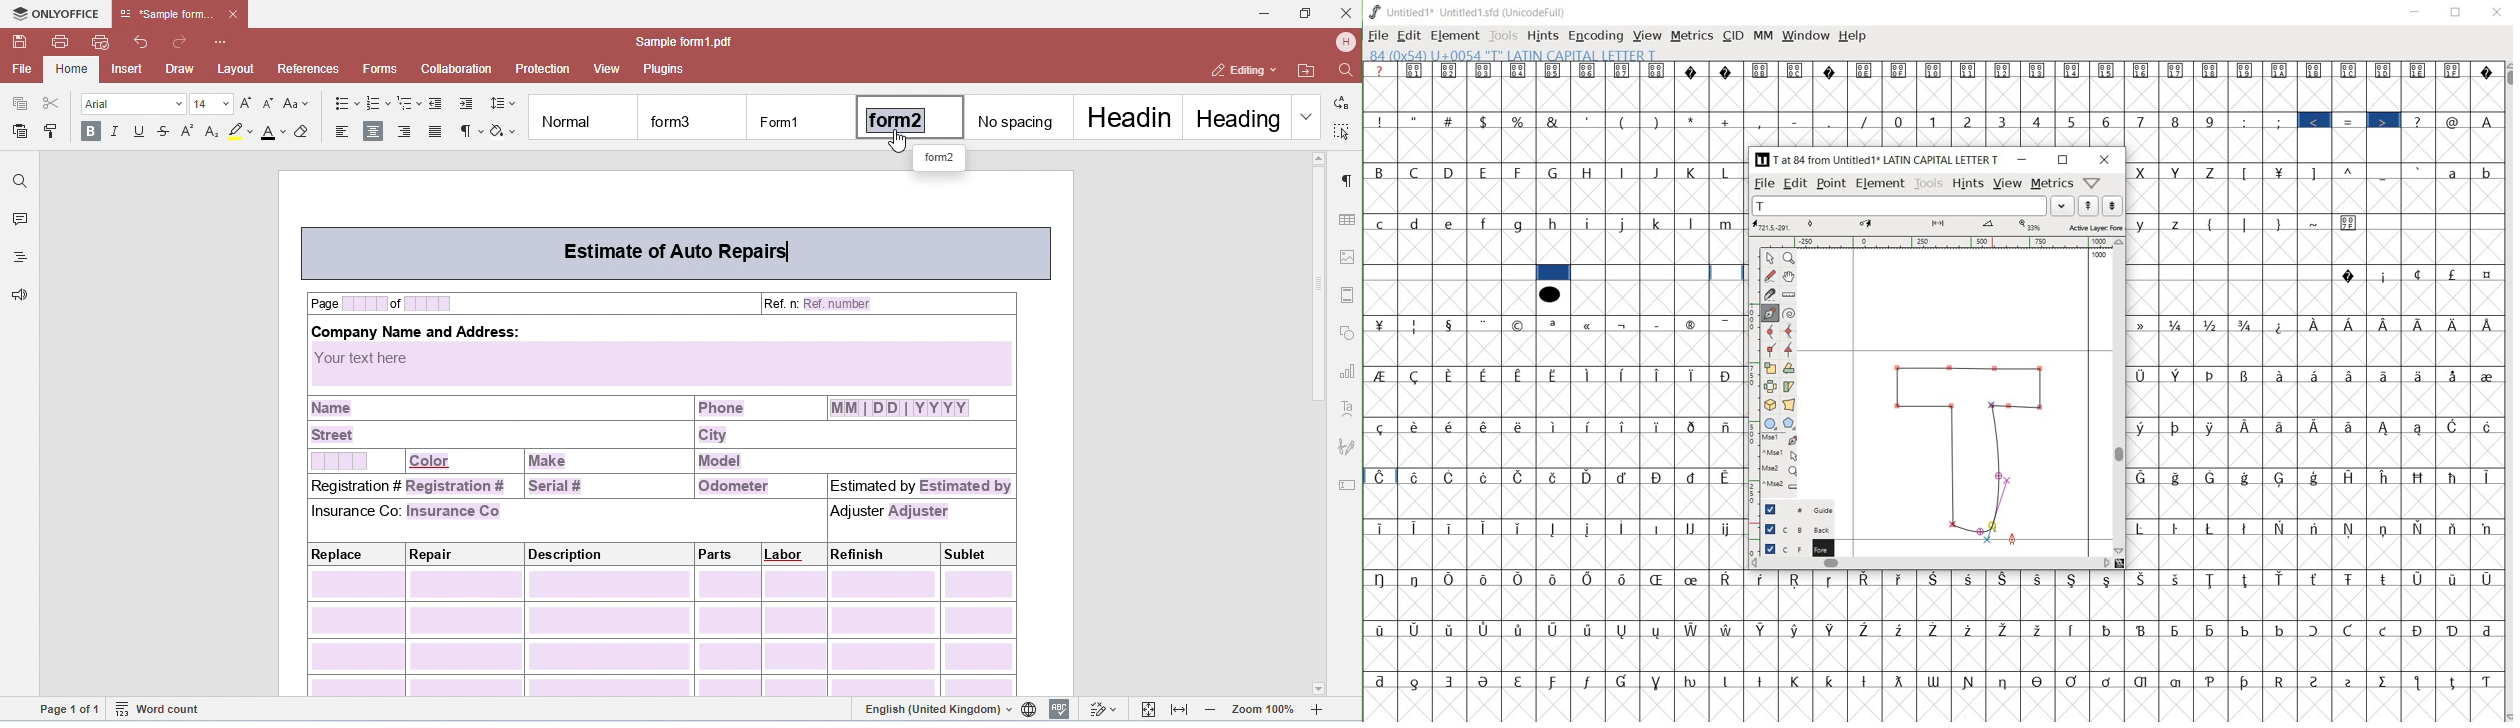  What do you see at coordinates (1693, 477) in the screenshot?
I see `Symbol` at bounding box center [1693, 477].